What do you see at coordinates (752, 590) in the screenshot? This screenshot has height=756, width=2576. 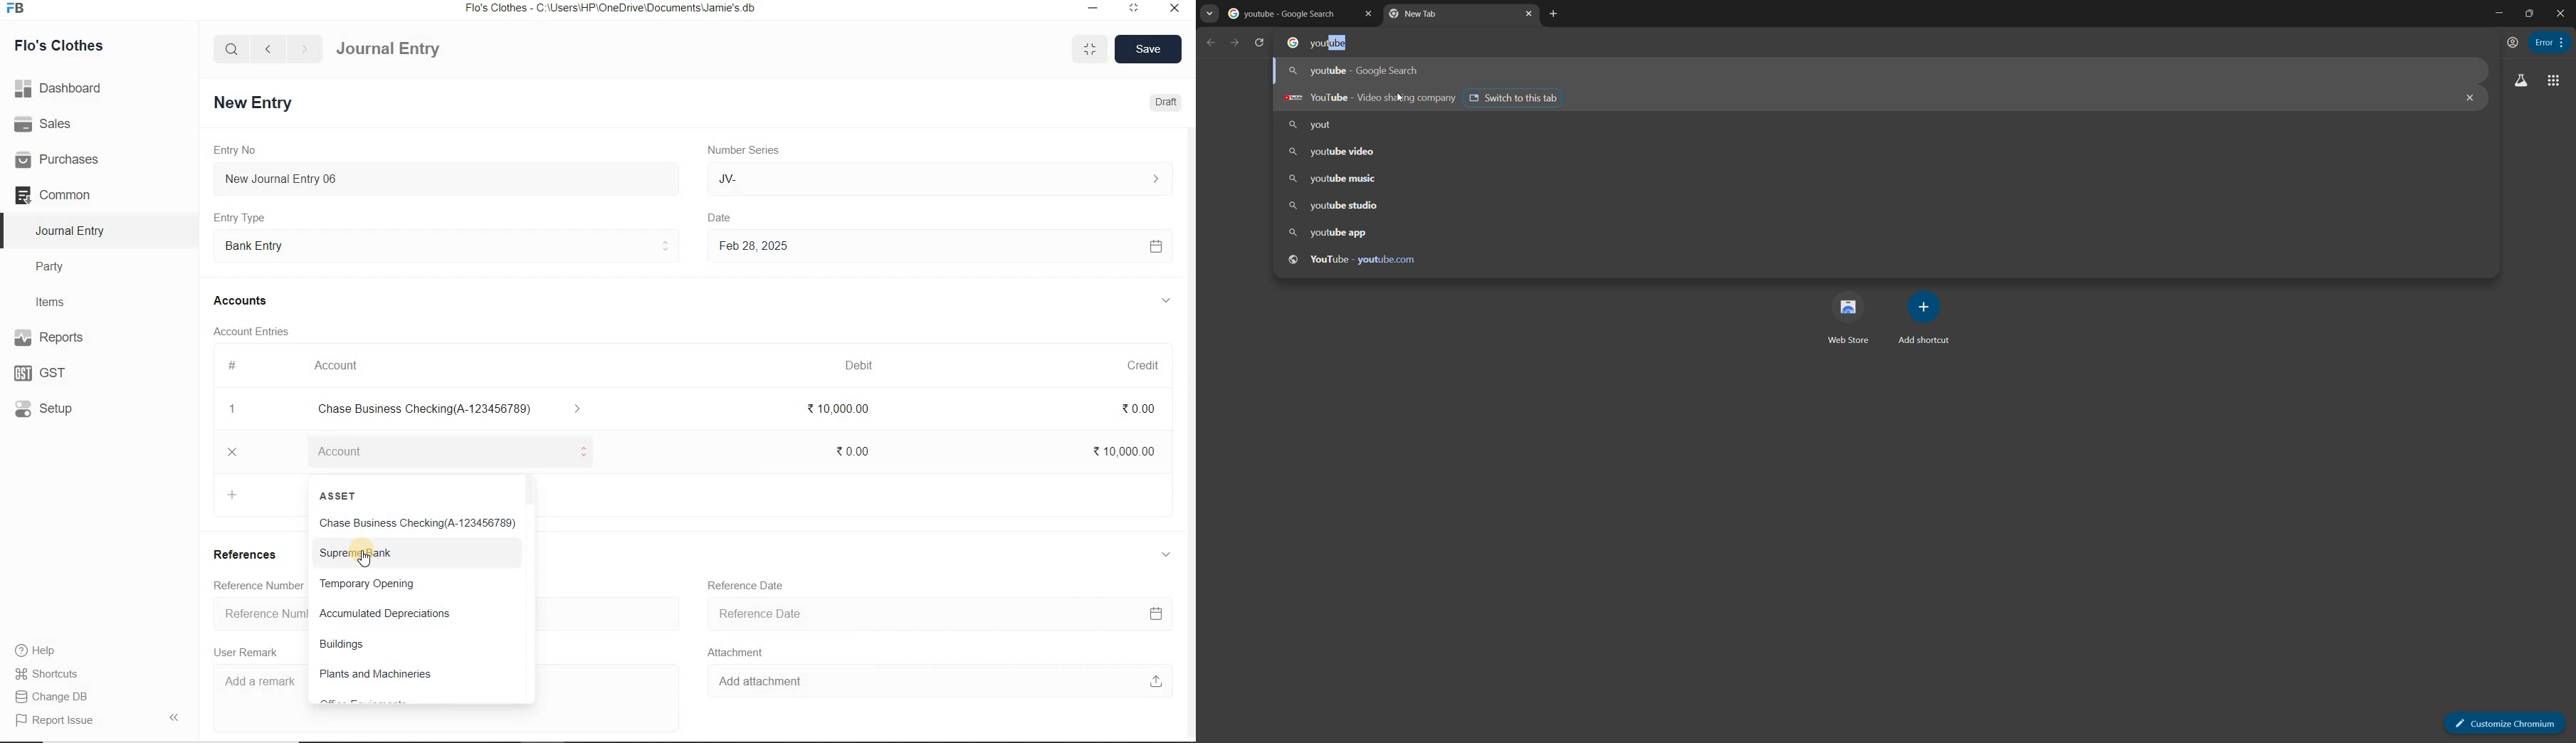 I see `Reference Date` at bounding box center [752, 590].